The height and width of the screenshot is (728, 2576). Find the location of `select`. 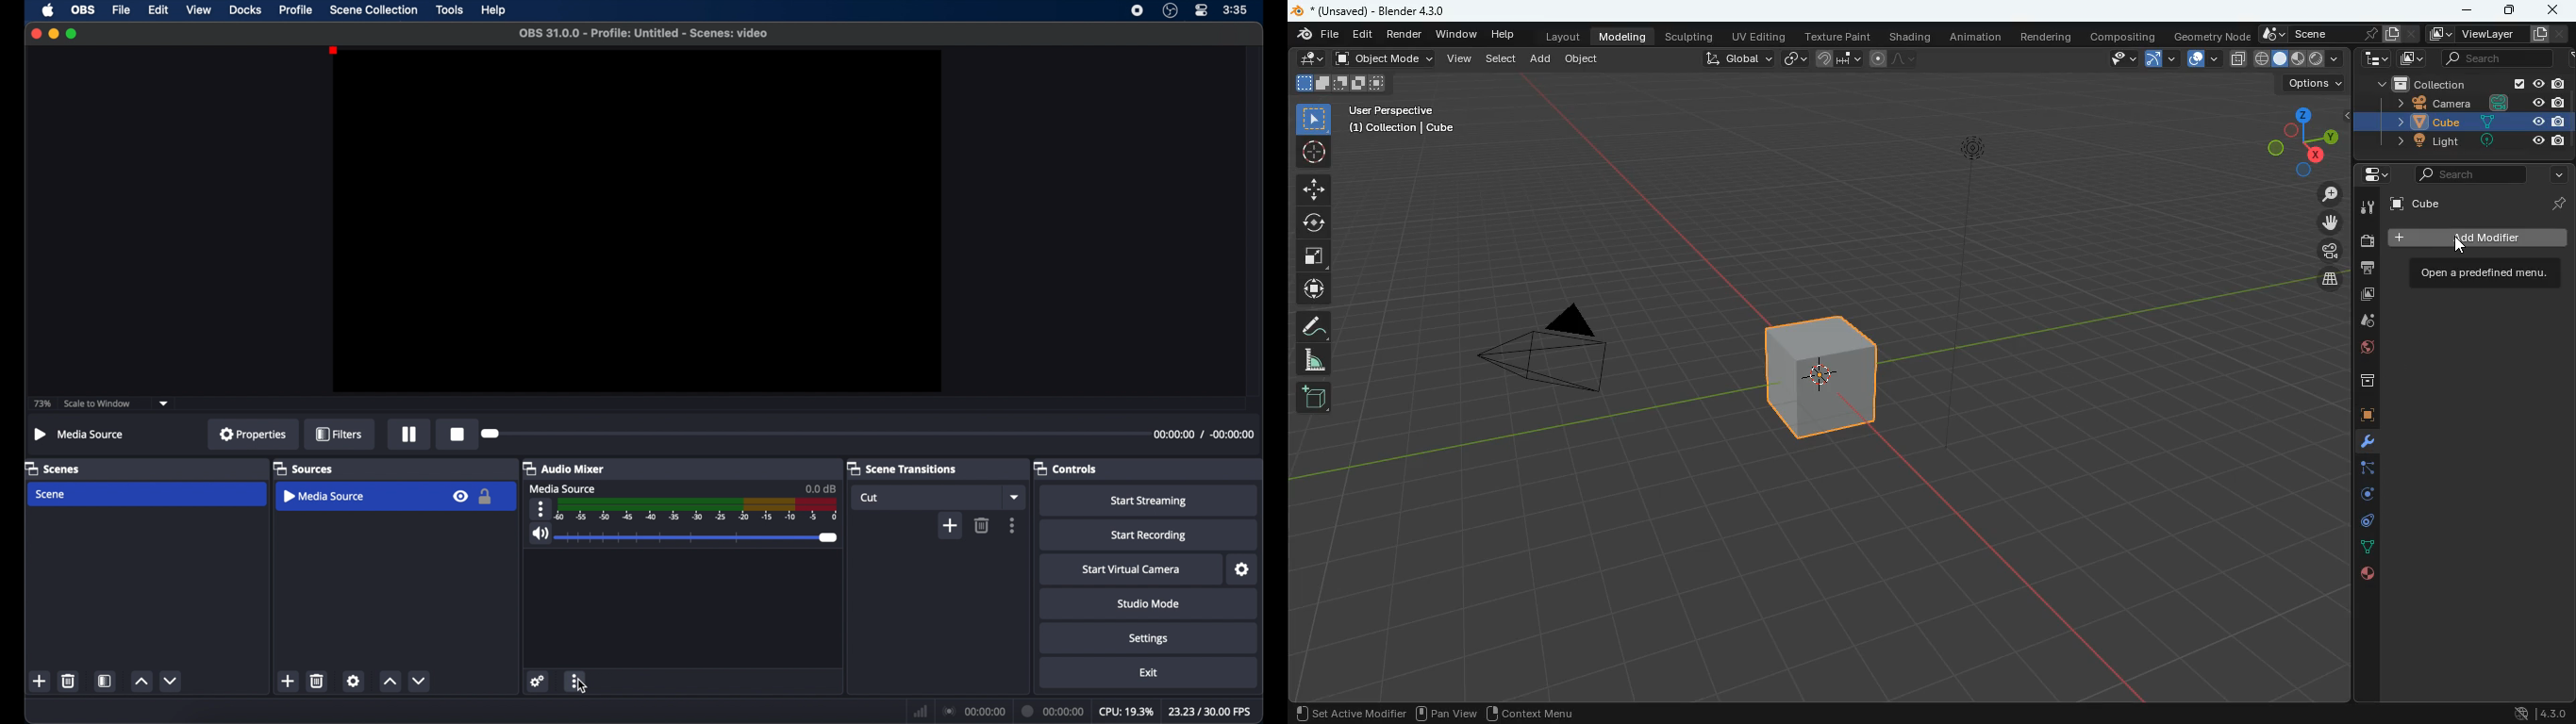

select is located at coordinates (1316, 119).